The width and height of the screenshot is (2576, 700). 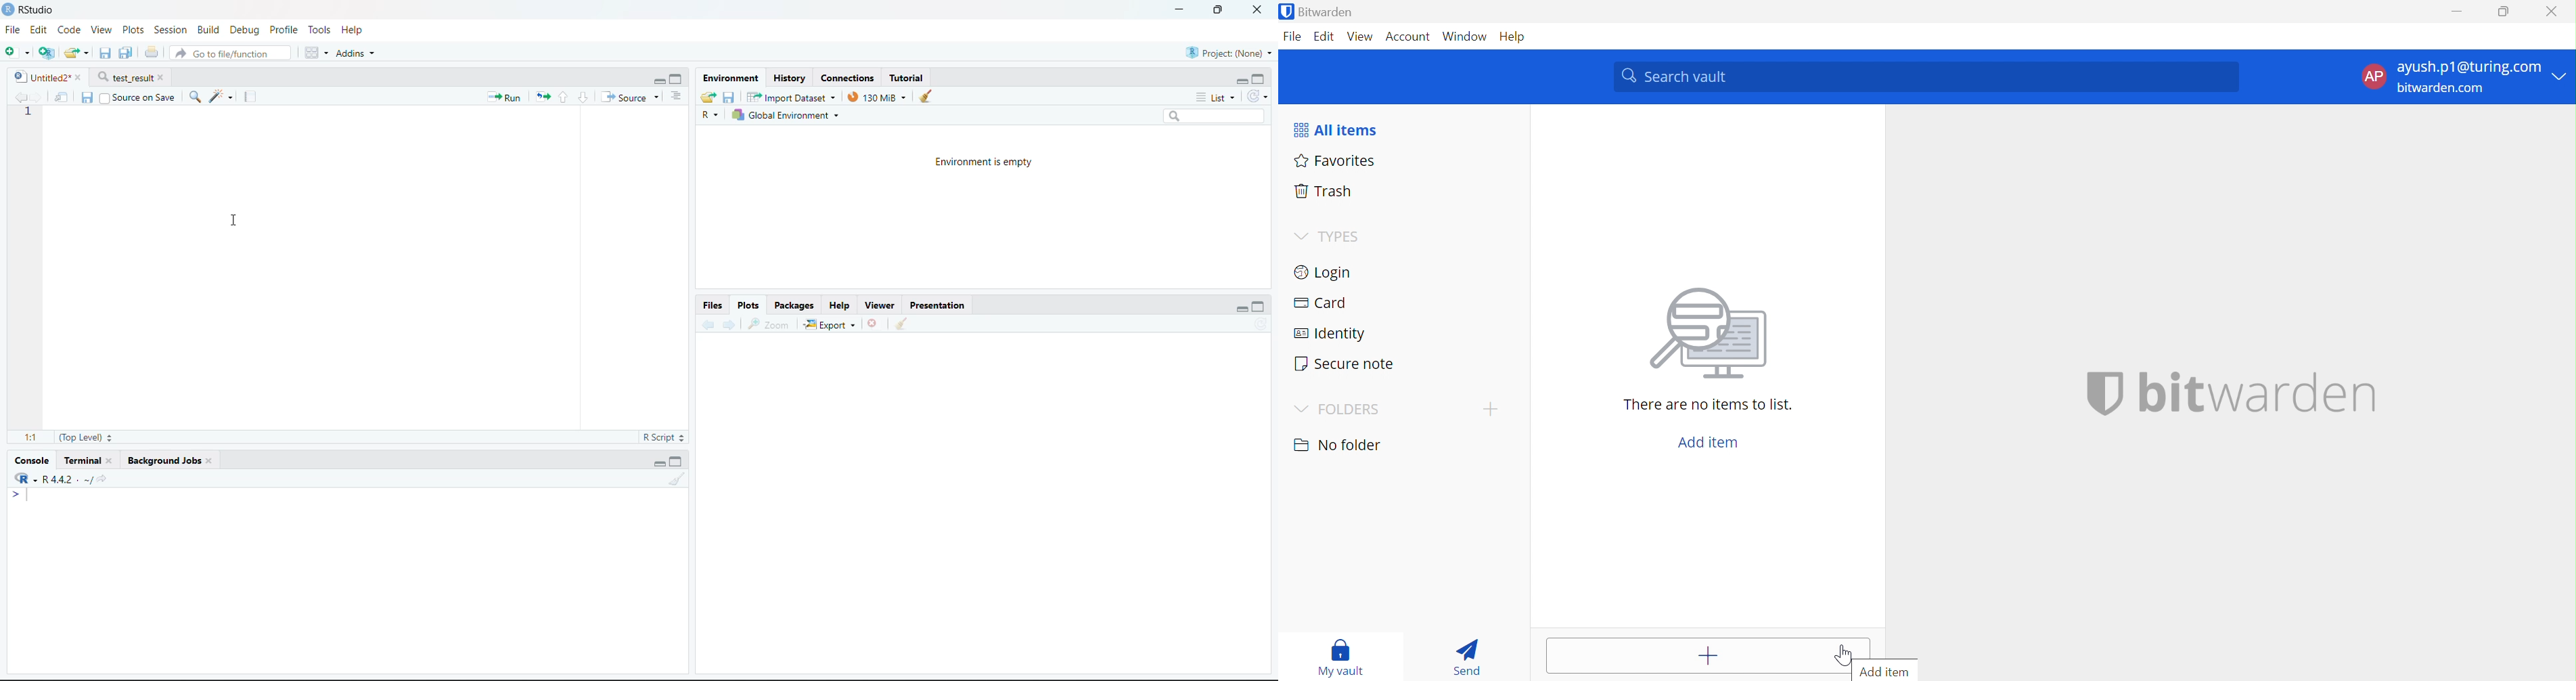 I want to click on Minimize, so click(x=657, y=80).